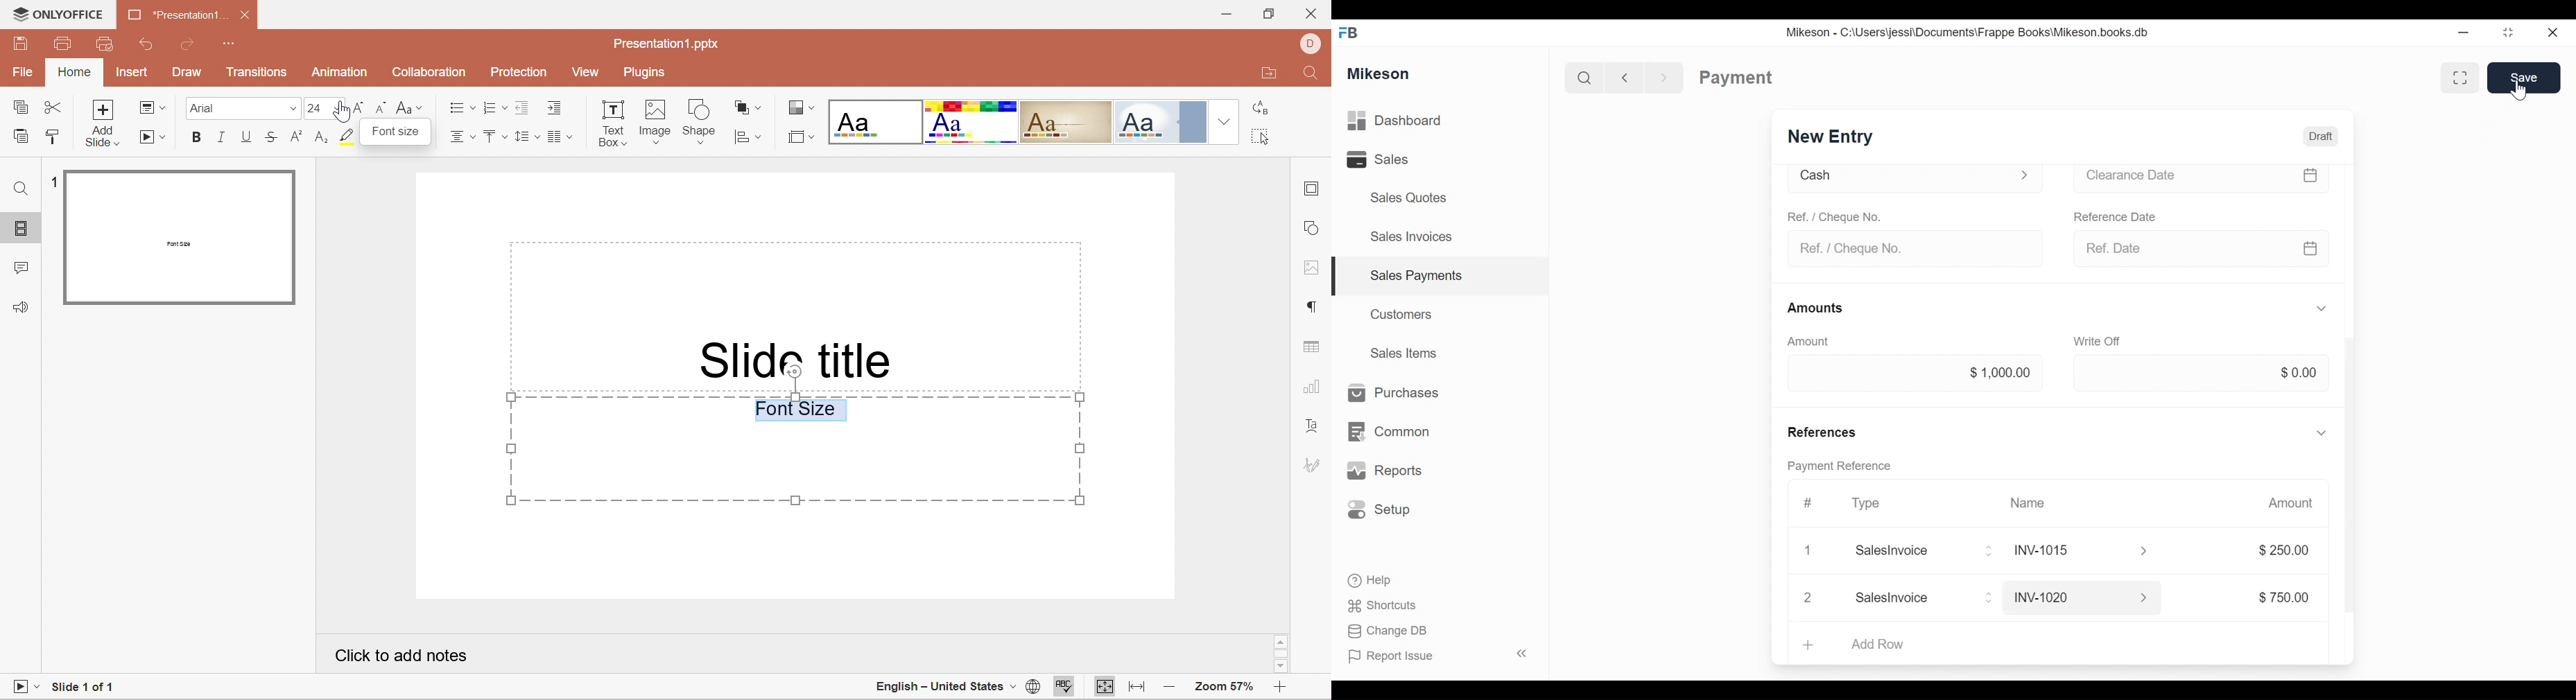  I want to click on slide settings, so click(1313, 191).